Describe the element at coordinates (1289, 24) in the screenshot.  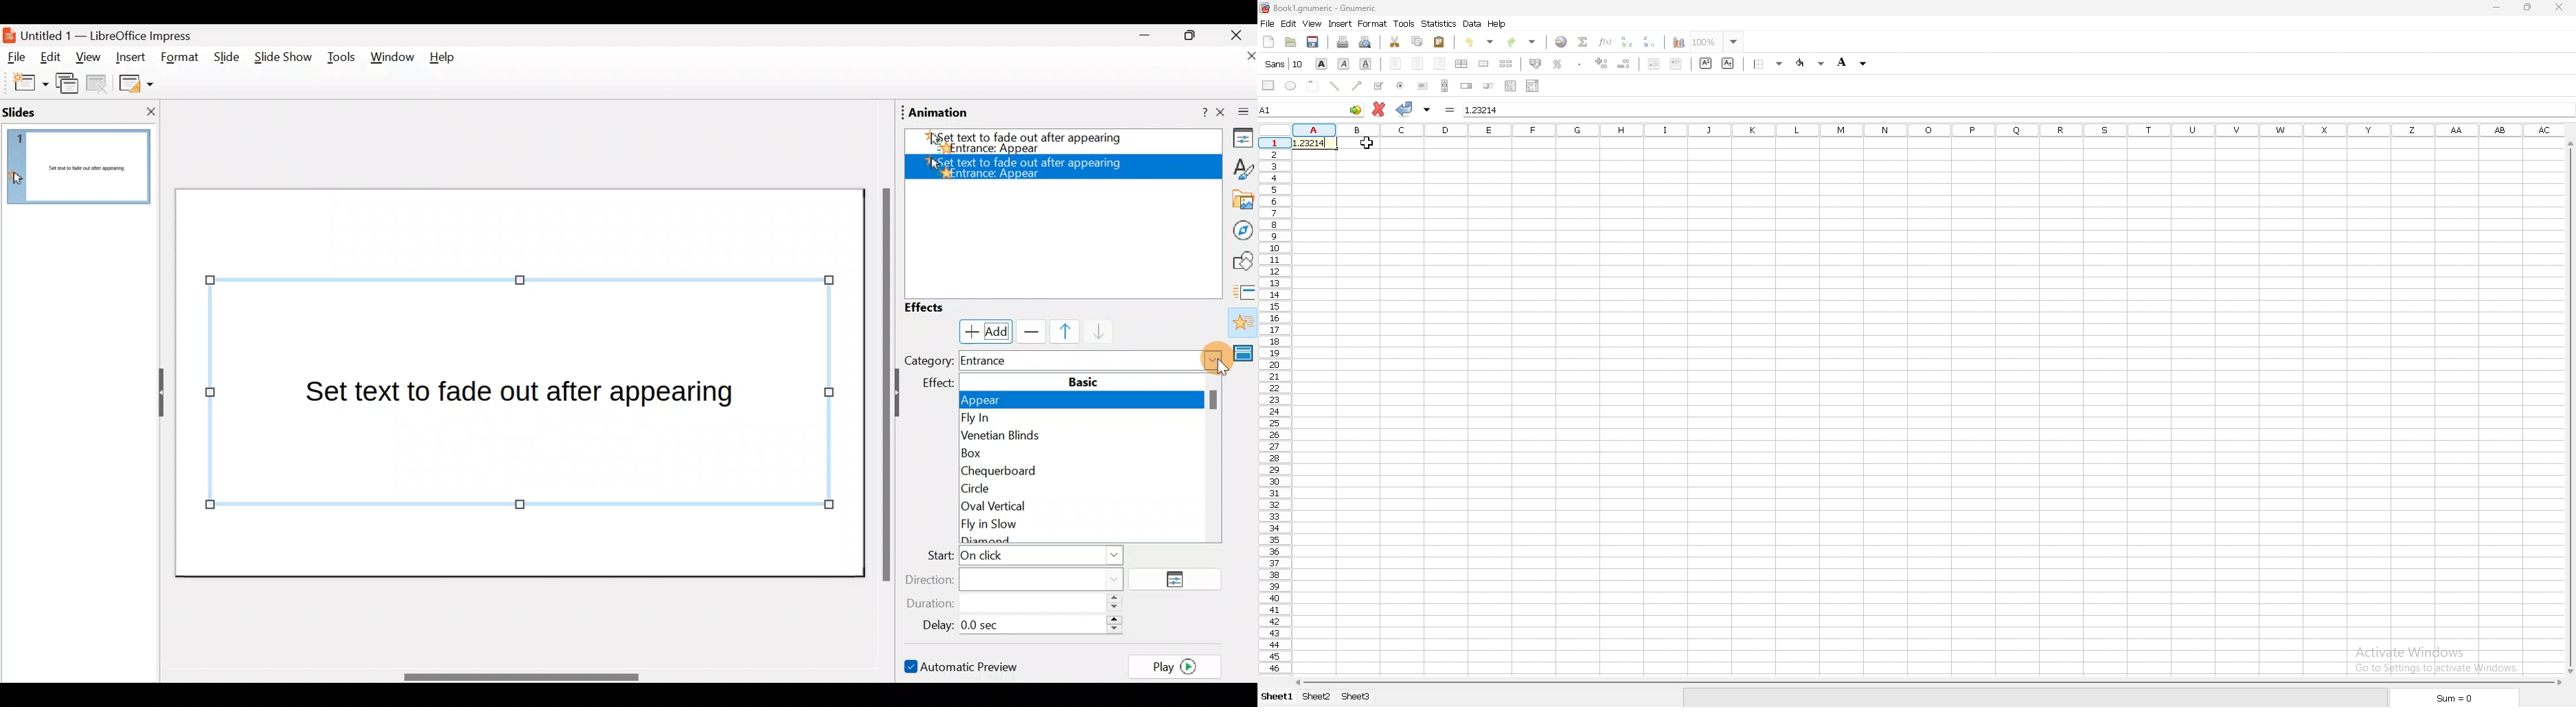
I see `edit` at that location.